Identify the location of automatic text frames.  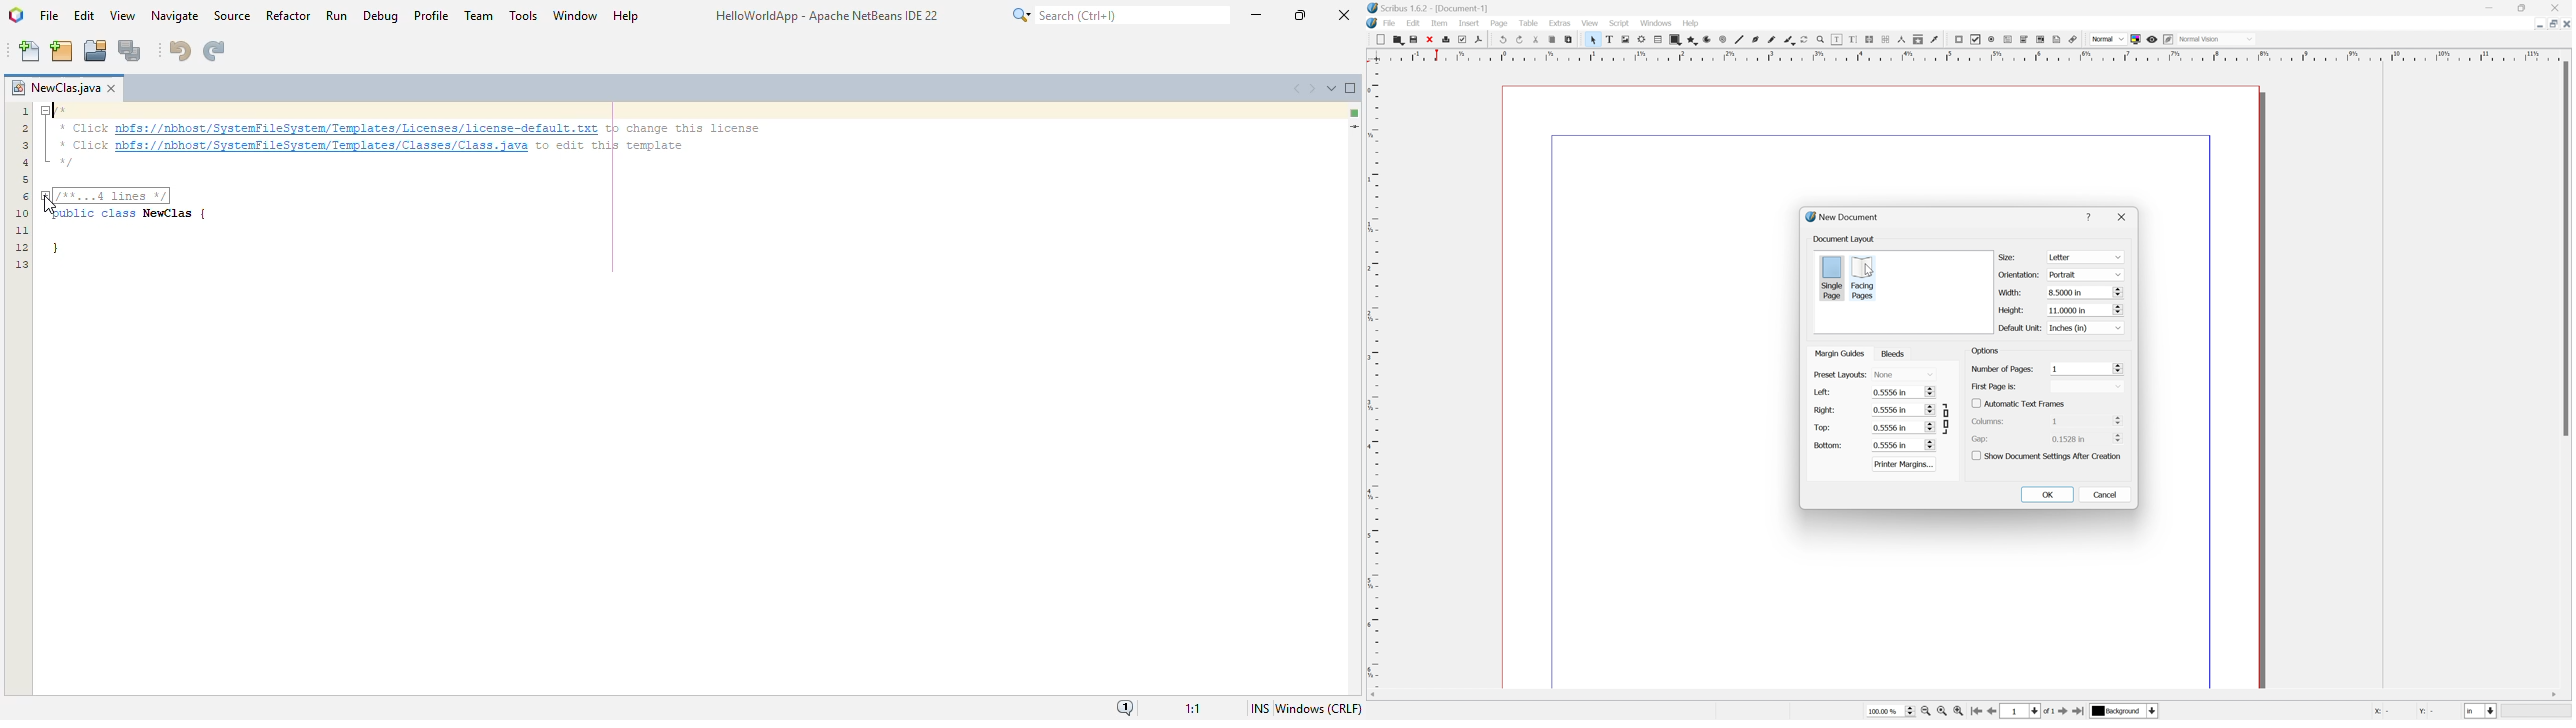
(2020, 403).